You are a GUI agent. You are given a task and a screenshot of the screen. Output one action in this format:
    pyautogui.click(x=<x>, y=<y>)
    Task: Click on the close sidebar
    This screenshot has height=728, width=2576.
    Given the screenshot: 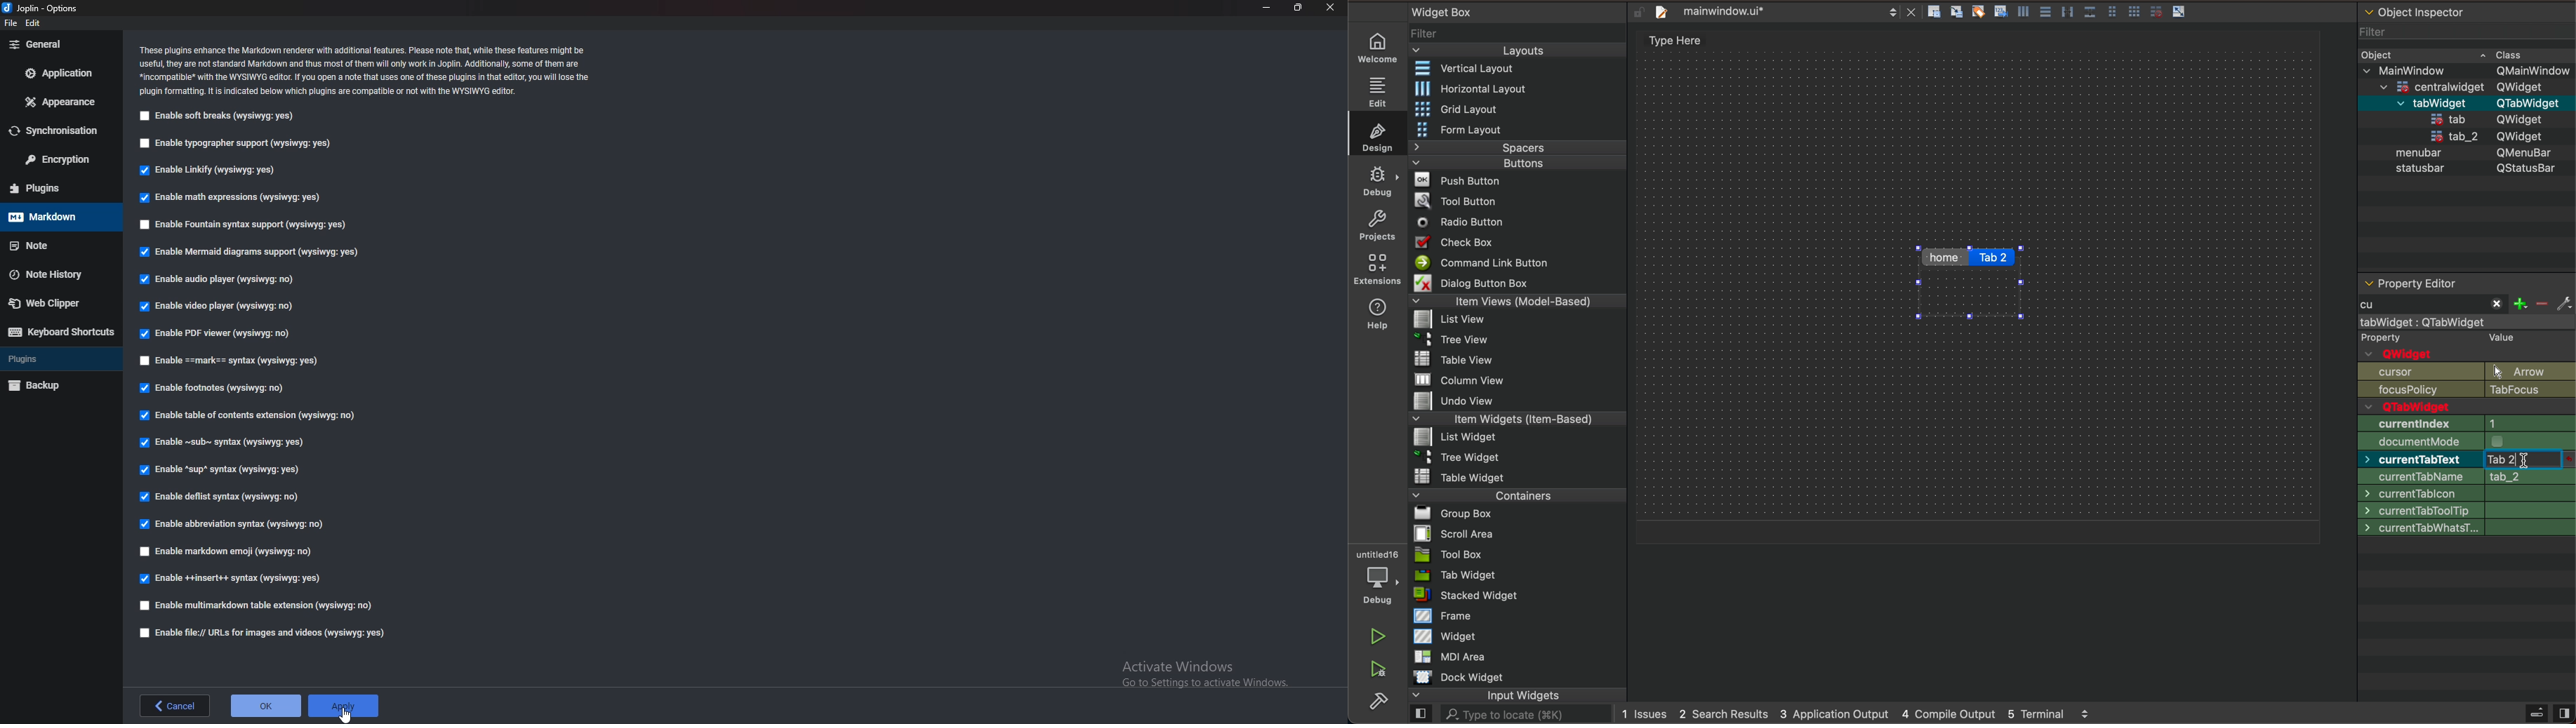 What is the action you would take?
    pyautogui.click(x=2545, y=714)
    